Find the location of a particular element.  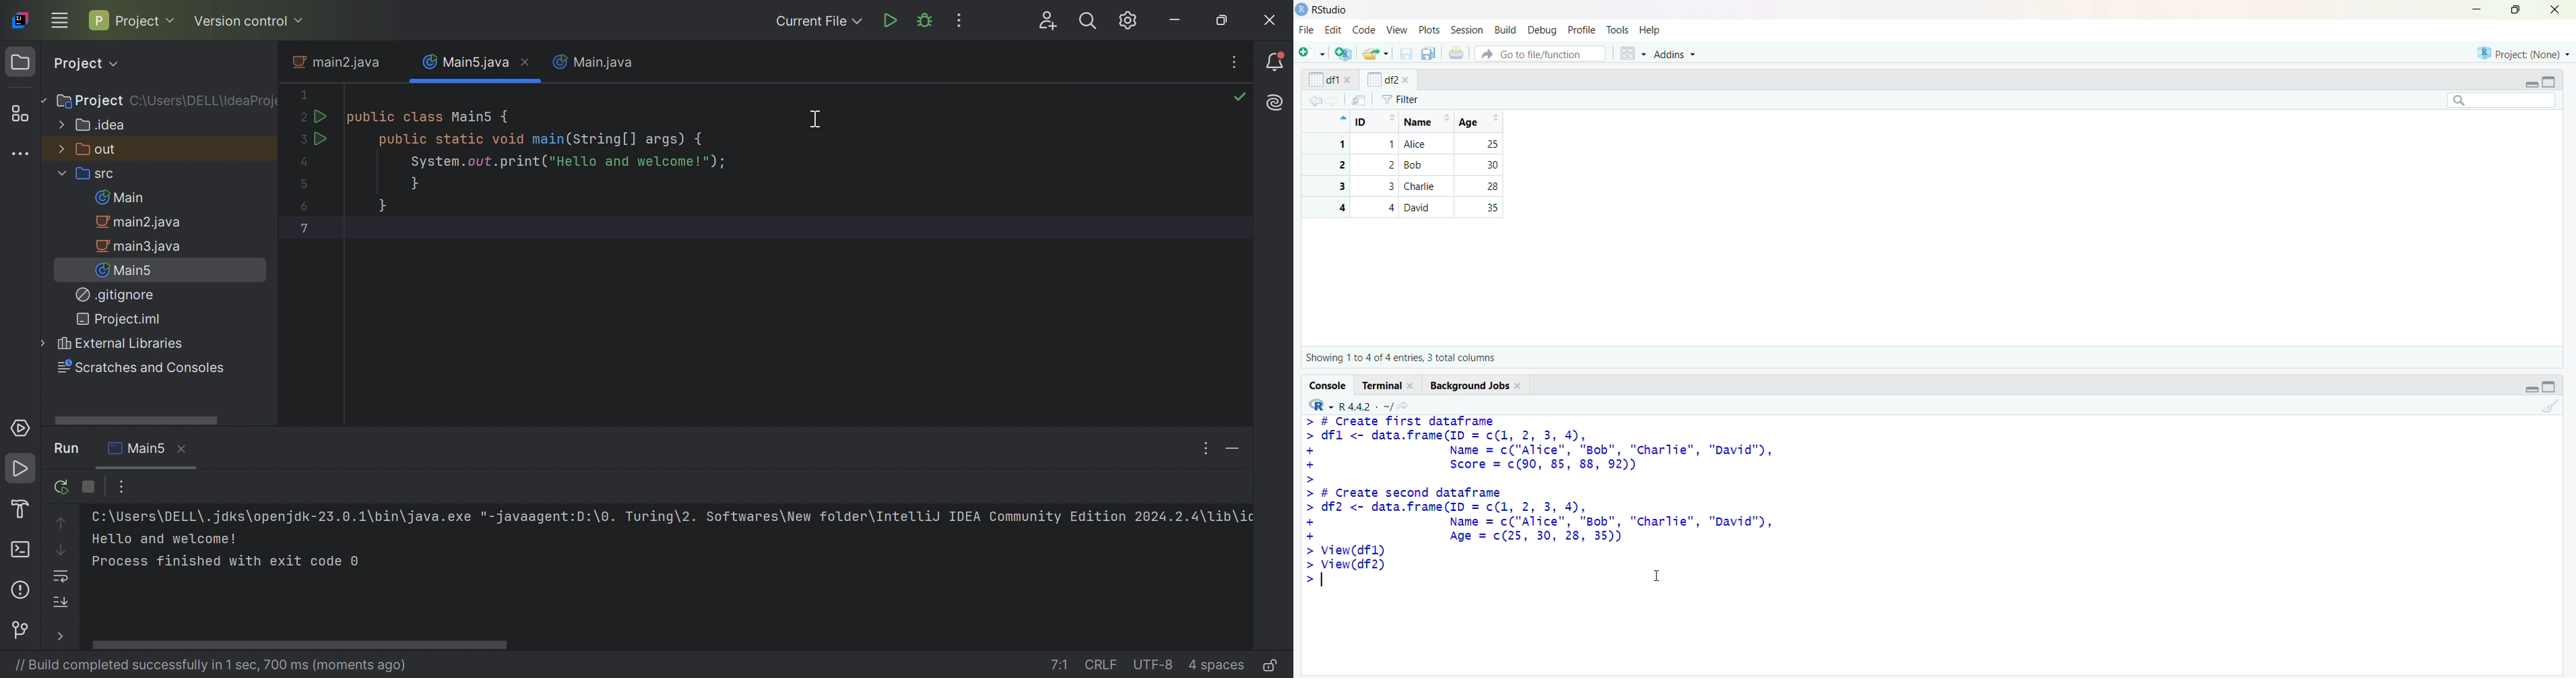

3 is located at coordinates (305, 142).